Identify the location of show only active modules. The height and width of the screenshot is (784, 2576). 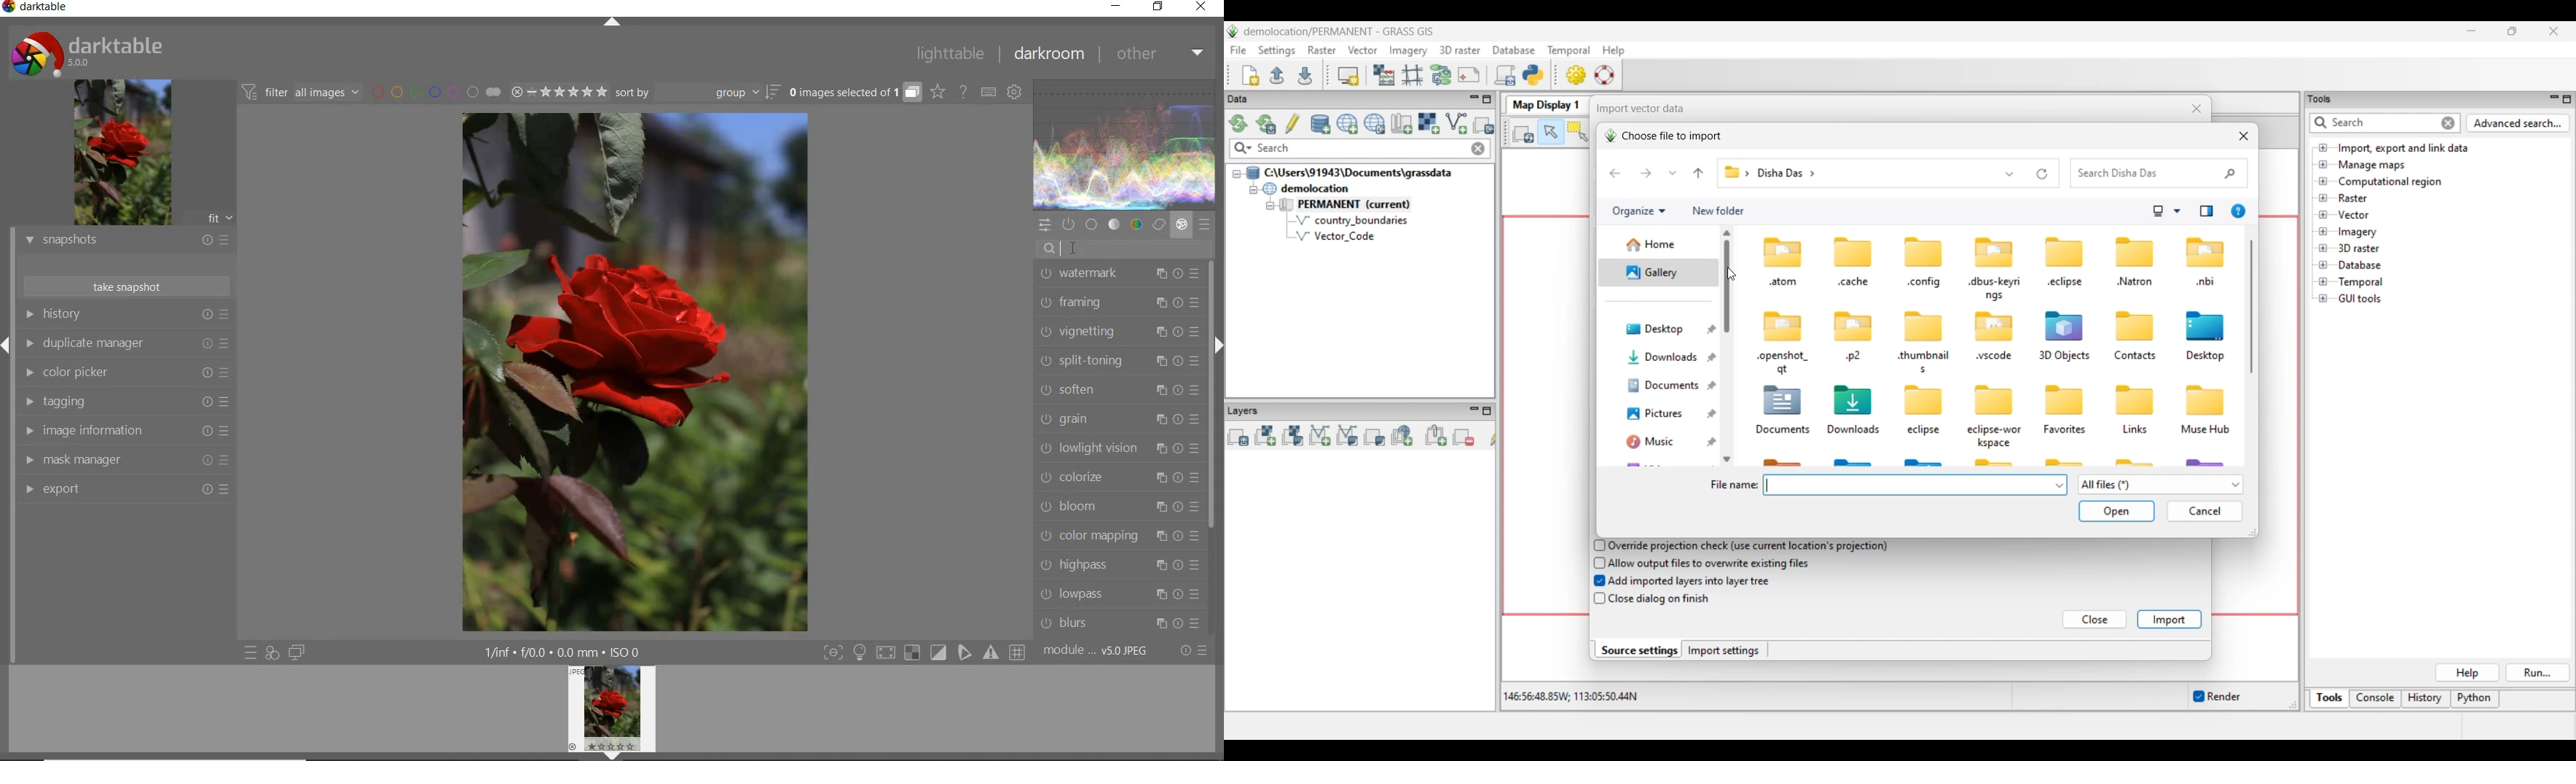
(1067, 223).